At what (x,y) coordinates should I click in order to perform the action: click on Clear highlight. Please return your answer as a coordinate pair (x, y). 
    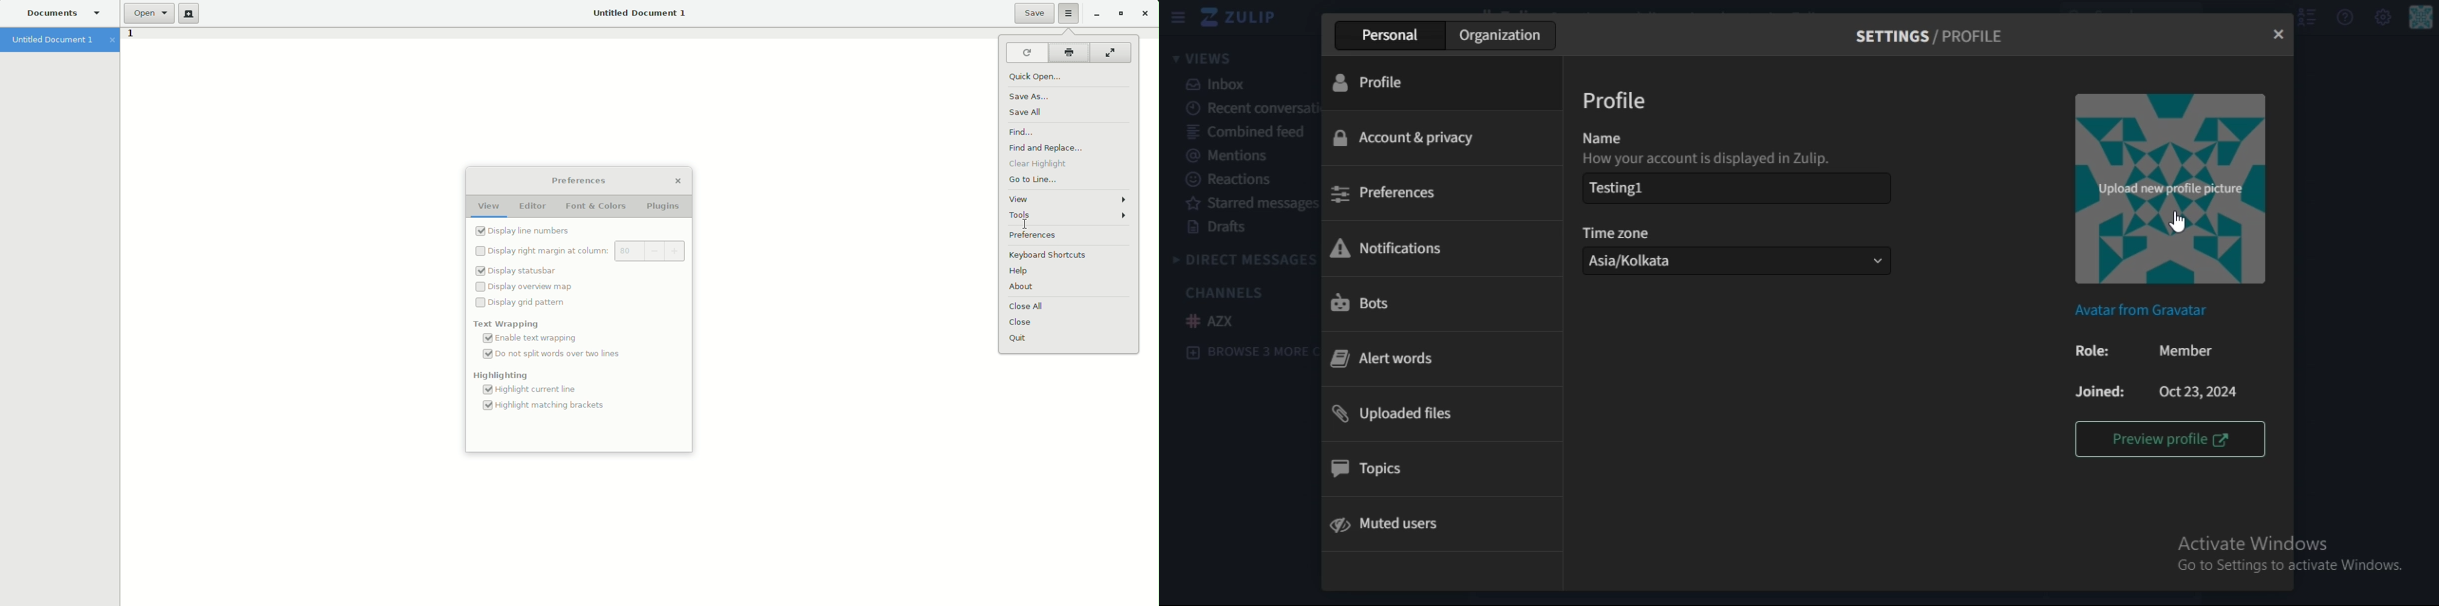
    Looking at the image, I should click on (1040, 164).